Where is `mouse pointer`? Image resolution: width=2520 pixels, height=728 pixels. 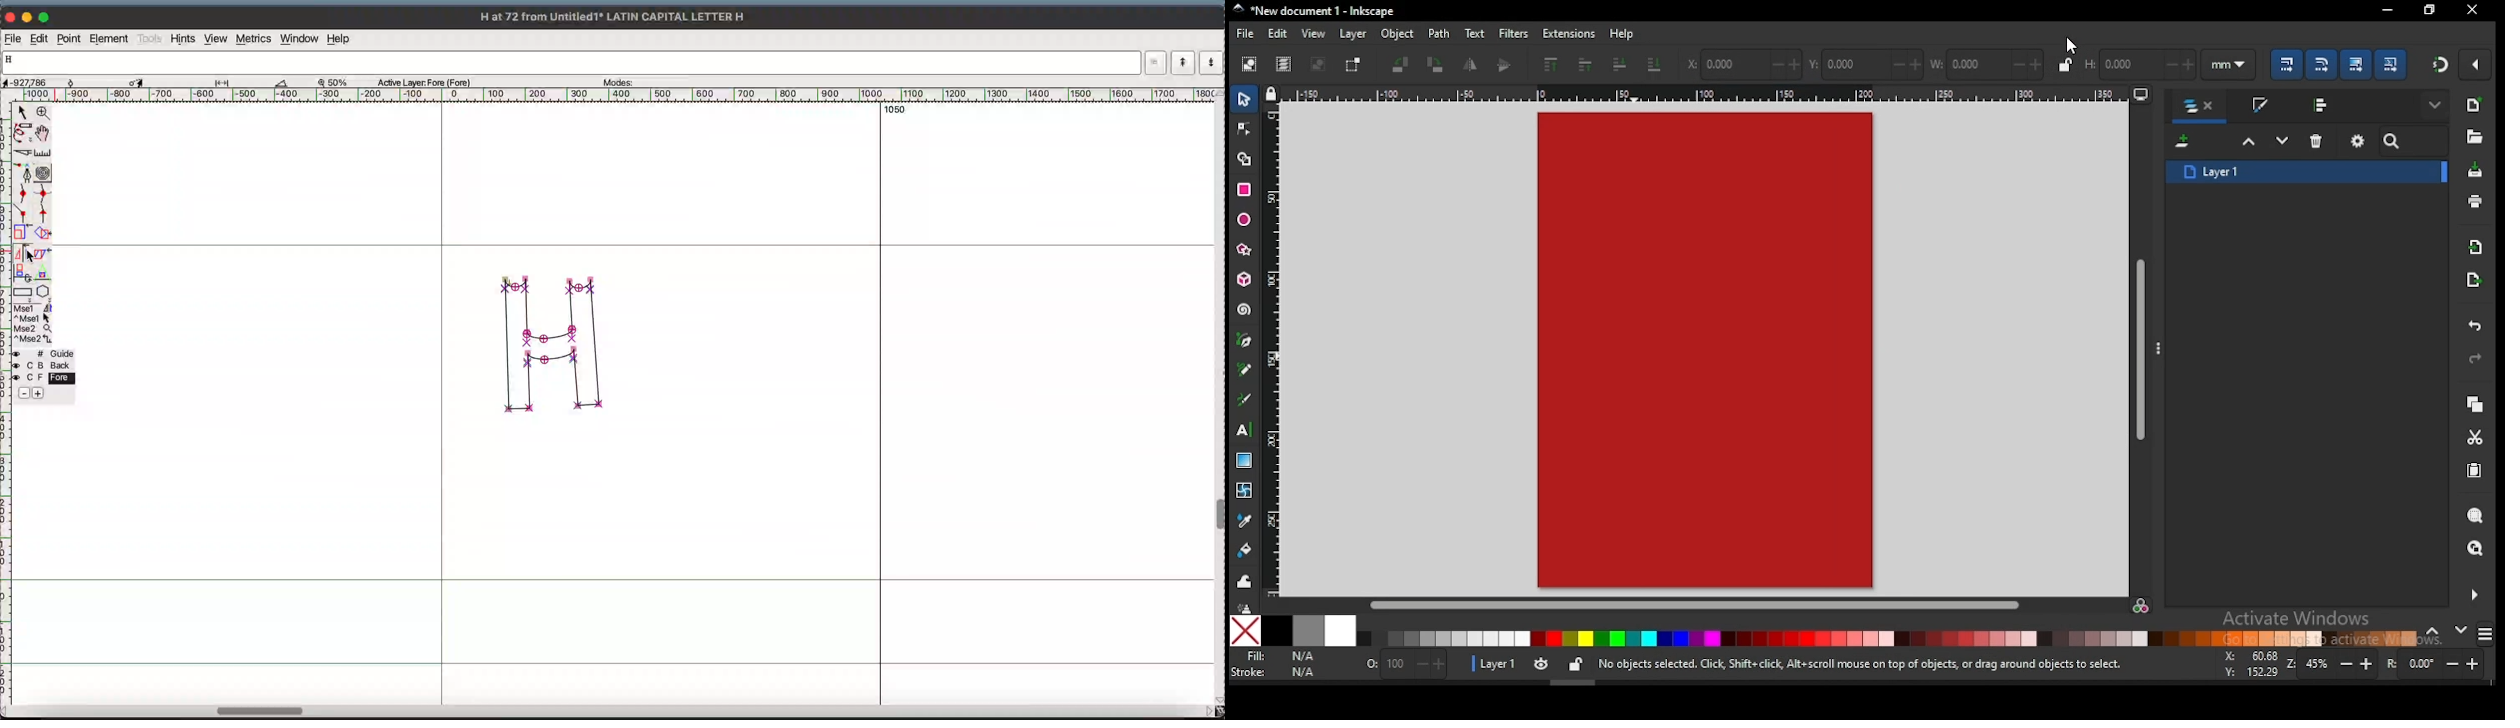 mouse pointer is located at coordinates (2072, 45).